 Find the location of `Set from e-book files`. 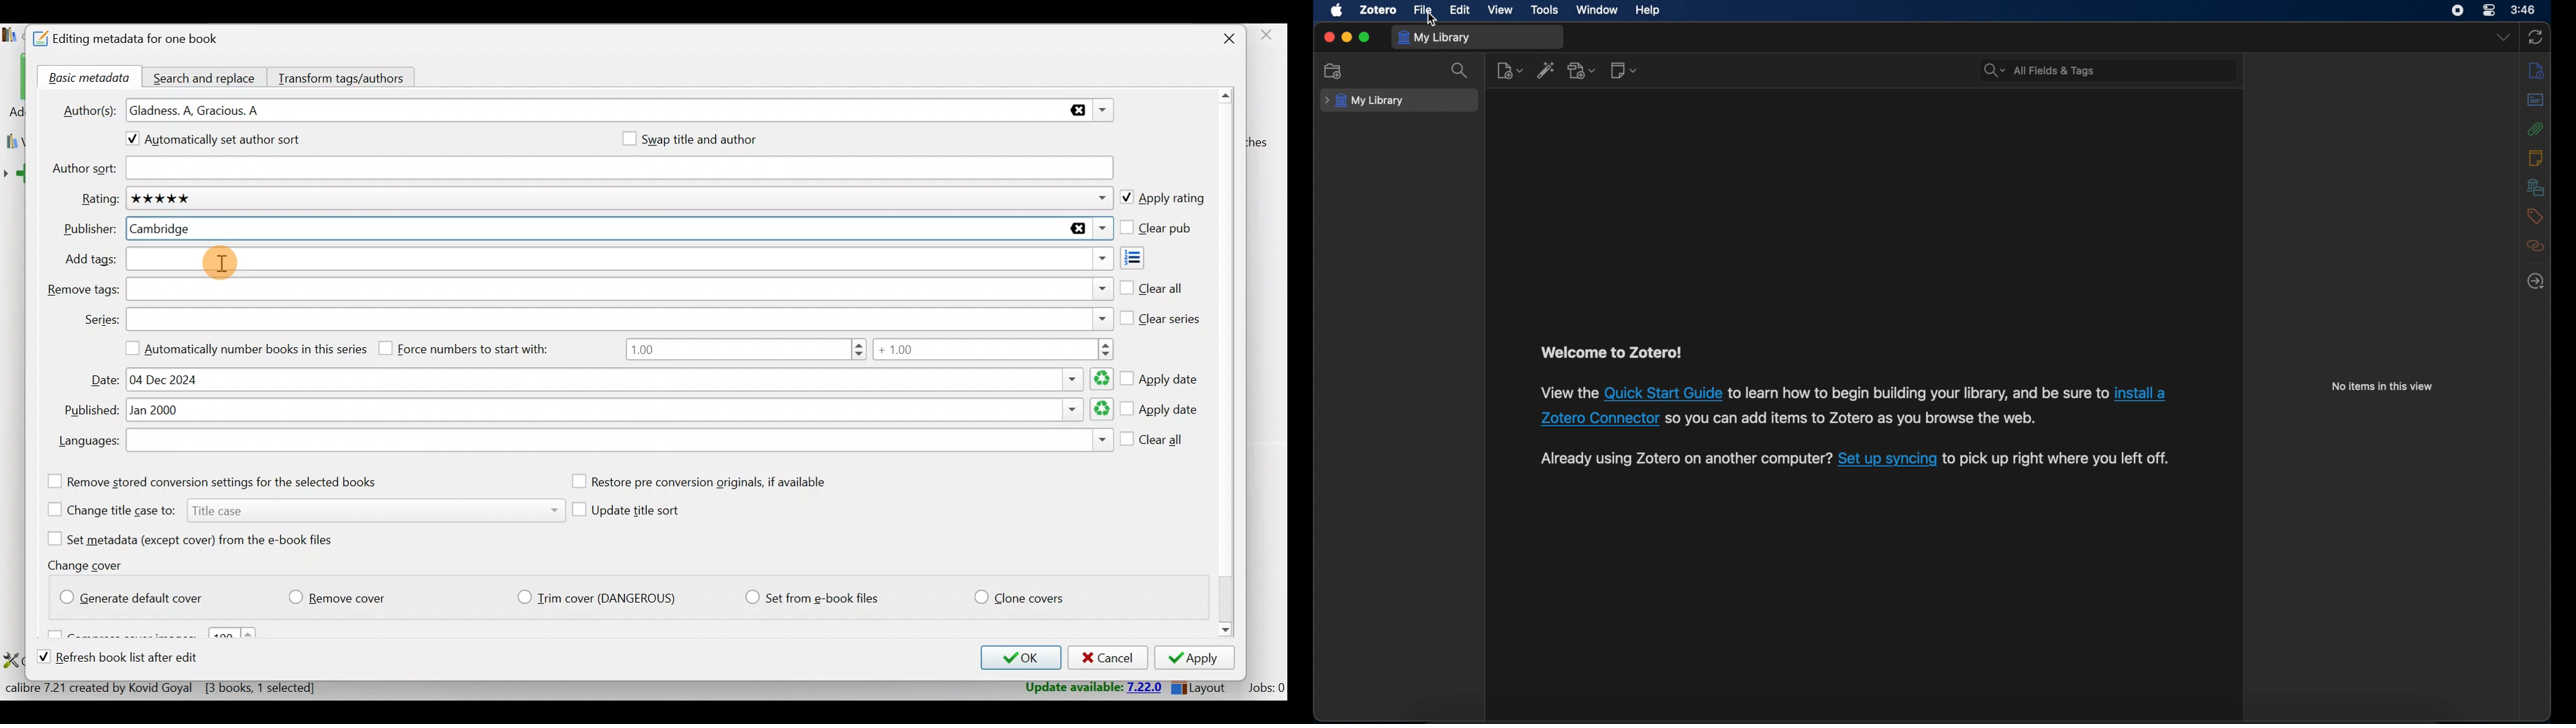

Set from e-book files is located at coordinates (811, 598).